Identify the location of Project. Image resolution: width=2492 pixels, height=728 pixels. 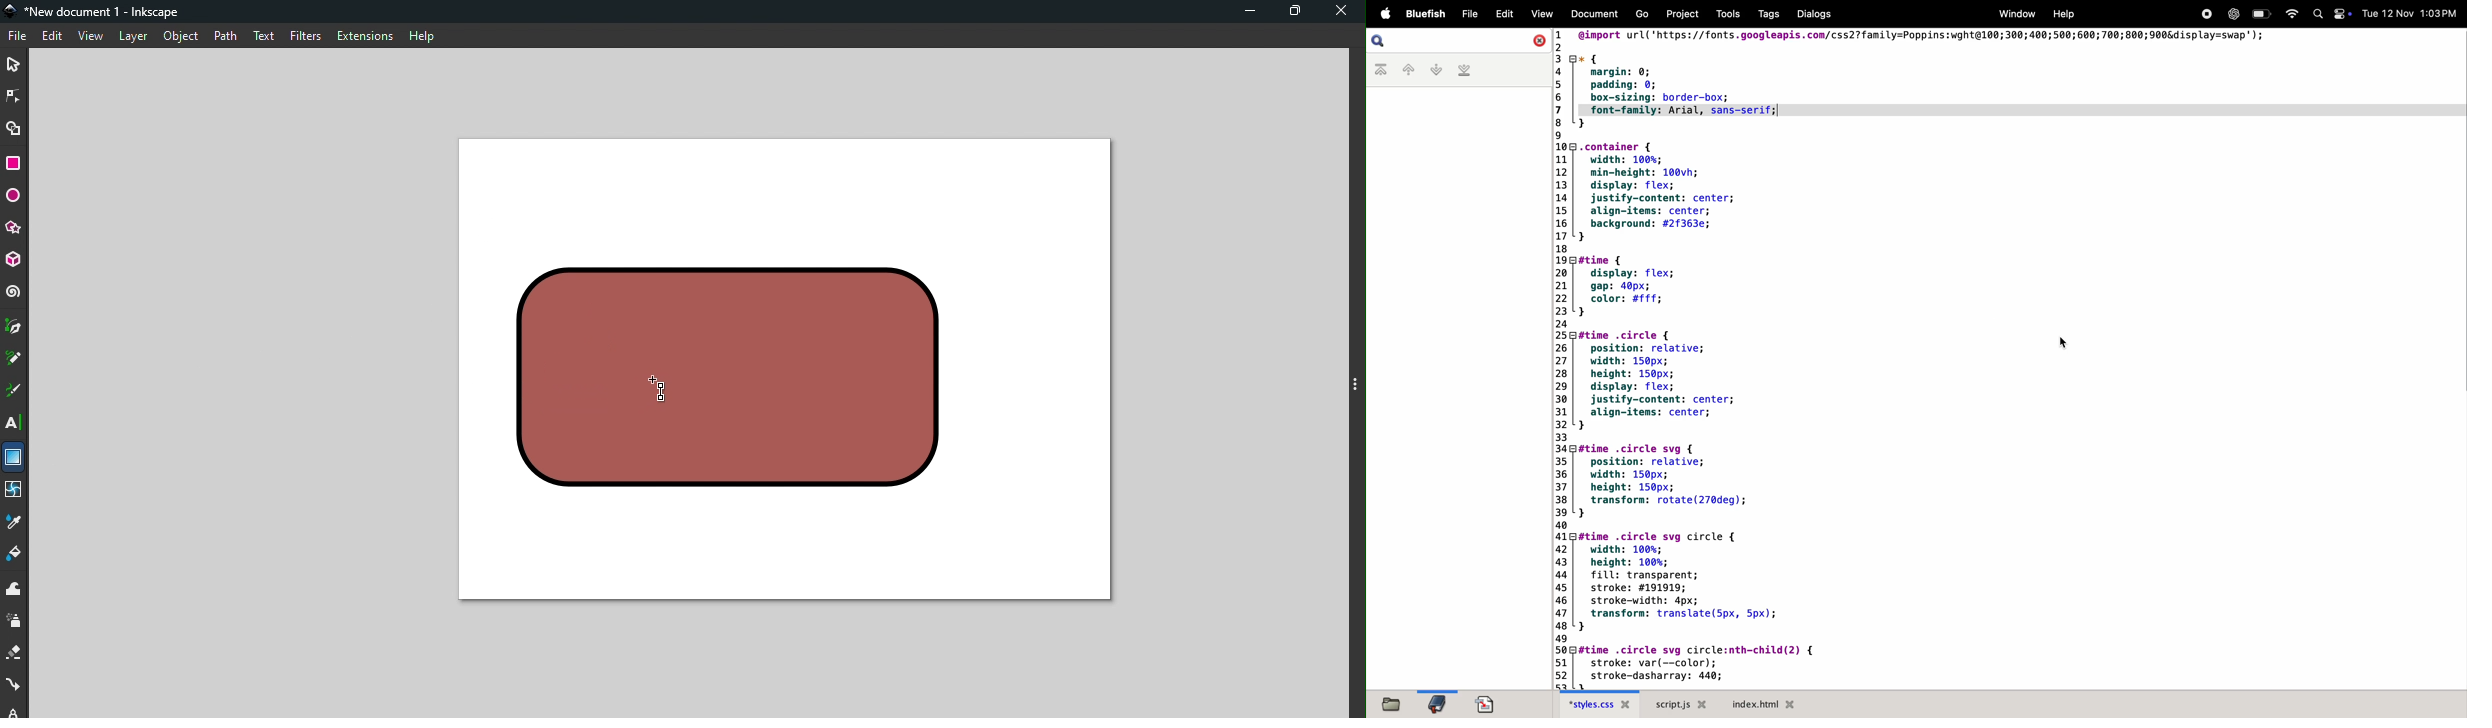
(1684, 14).